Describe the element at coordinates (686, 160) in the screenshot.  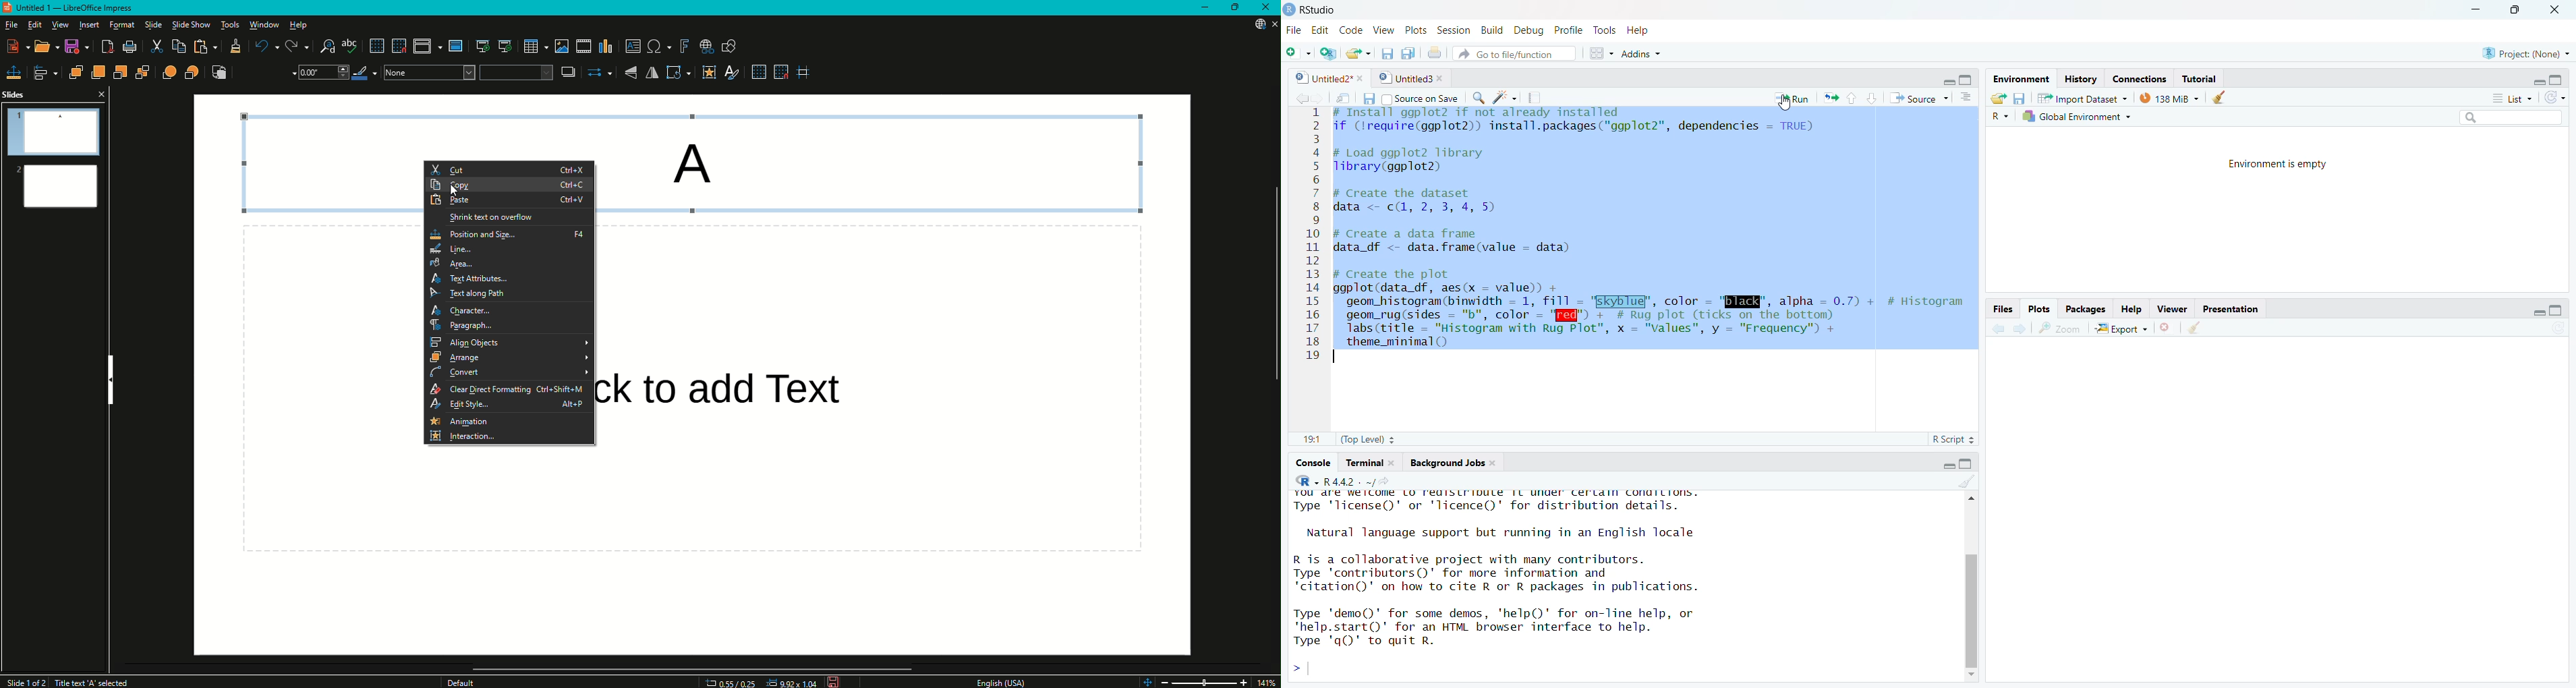
I see `A` at that location.